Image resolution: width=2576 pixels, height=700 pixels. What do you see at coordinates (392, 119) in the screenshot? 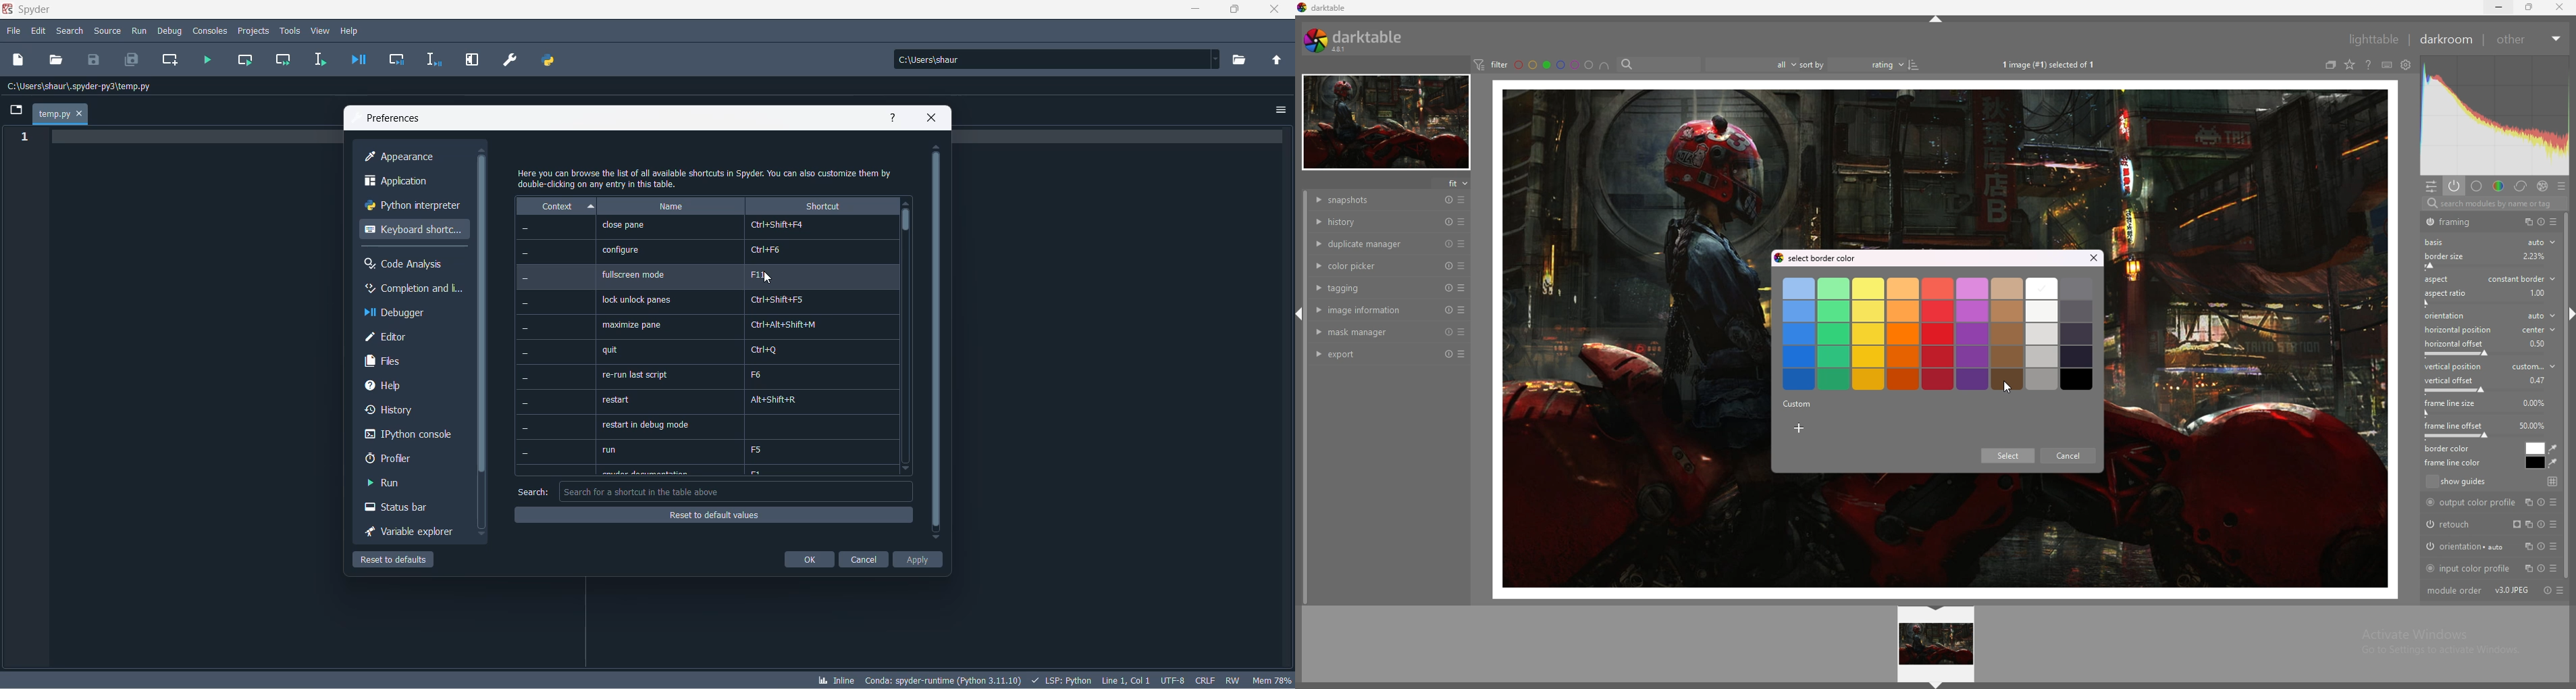
I see `preferences text` at bounding box center [392, 119].